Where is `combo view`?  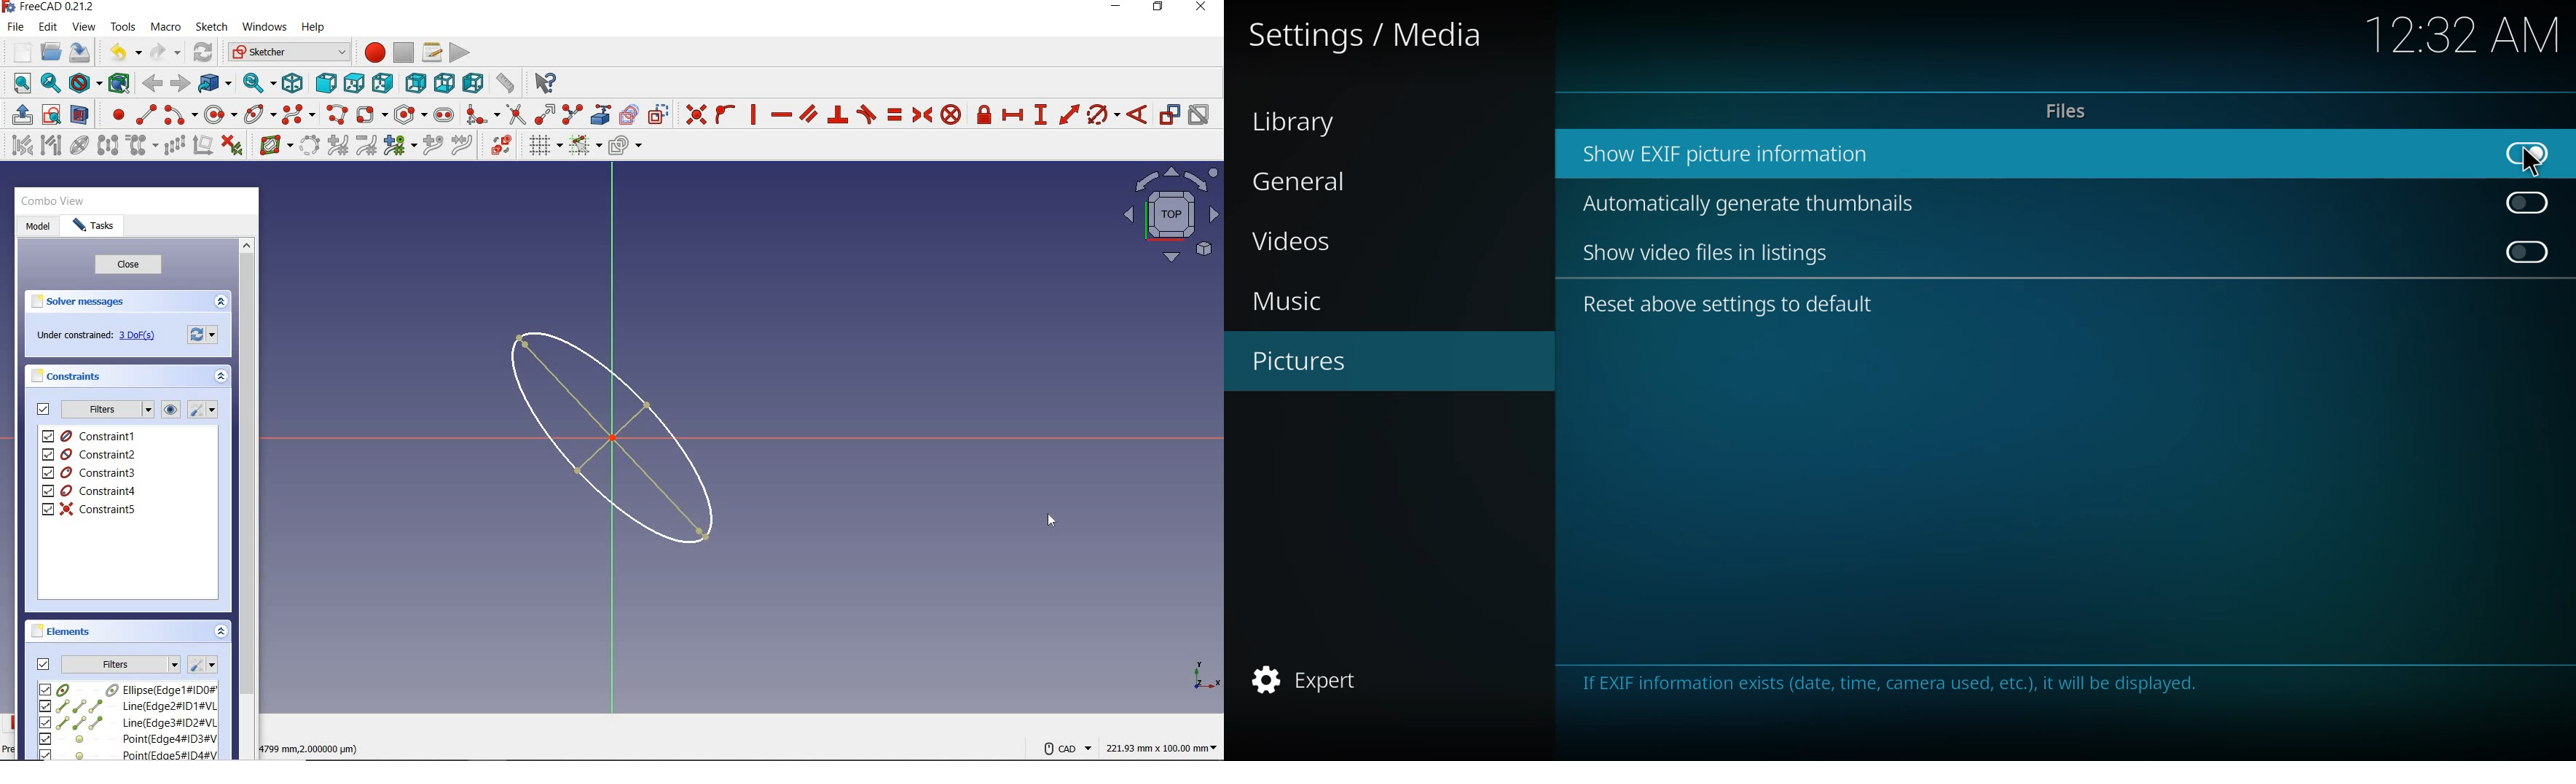 combo view is located at coordinates (53, 201).